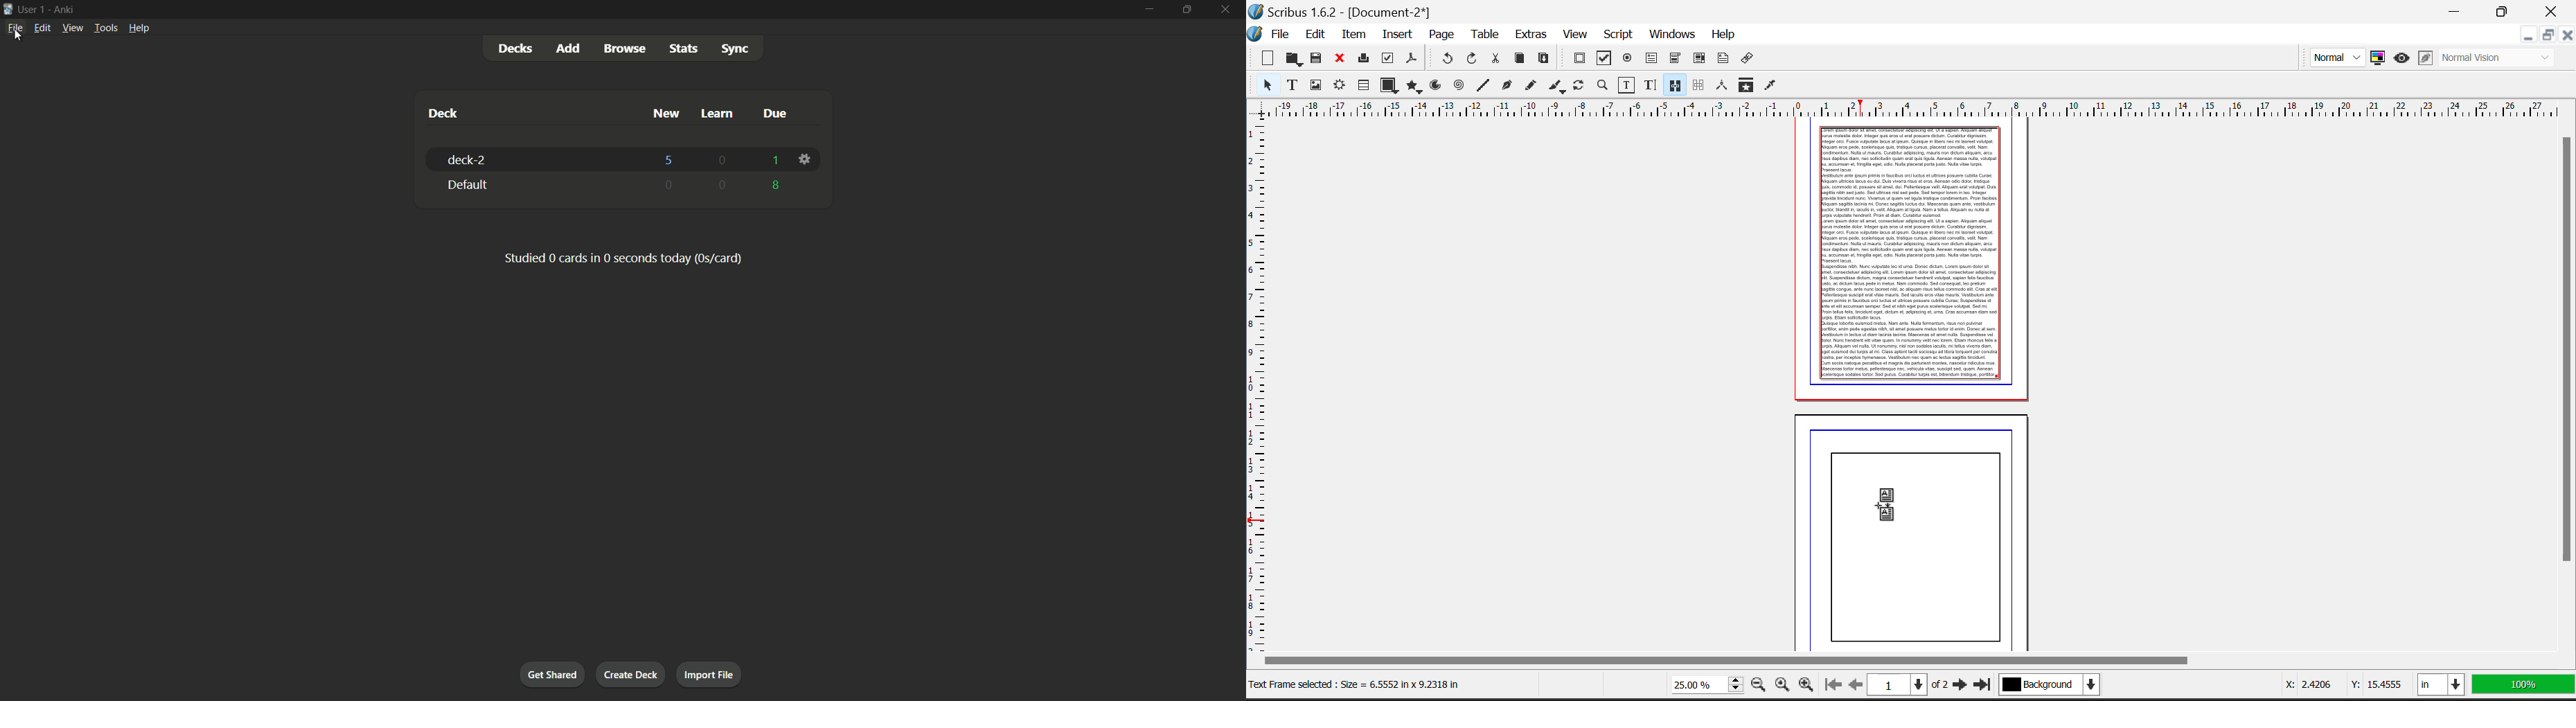 The image size is (2576, 728). What do you see at coordinates (1396, 33) in the screenshot?
I see `Insert` at bounding box center [1396, 33].